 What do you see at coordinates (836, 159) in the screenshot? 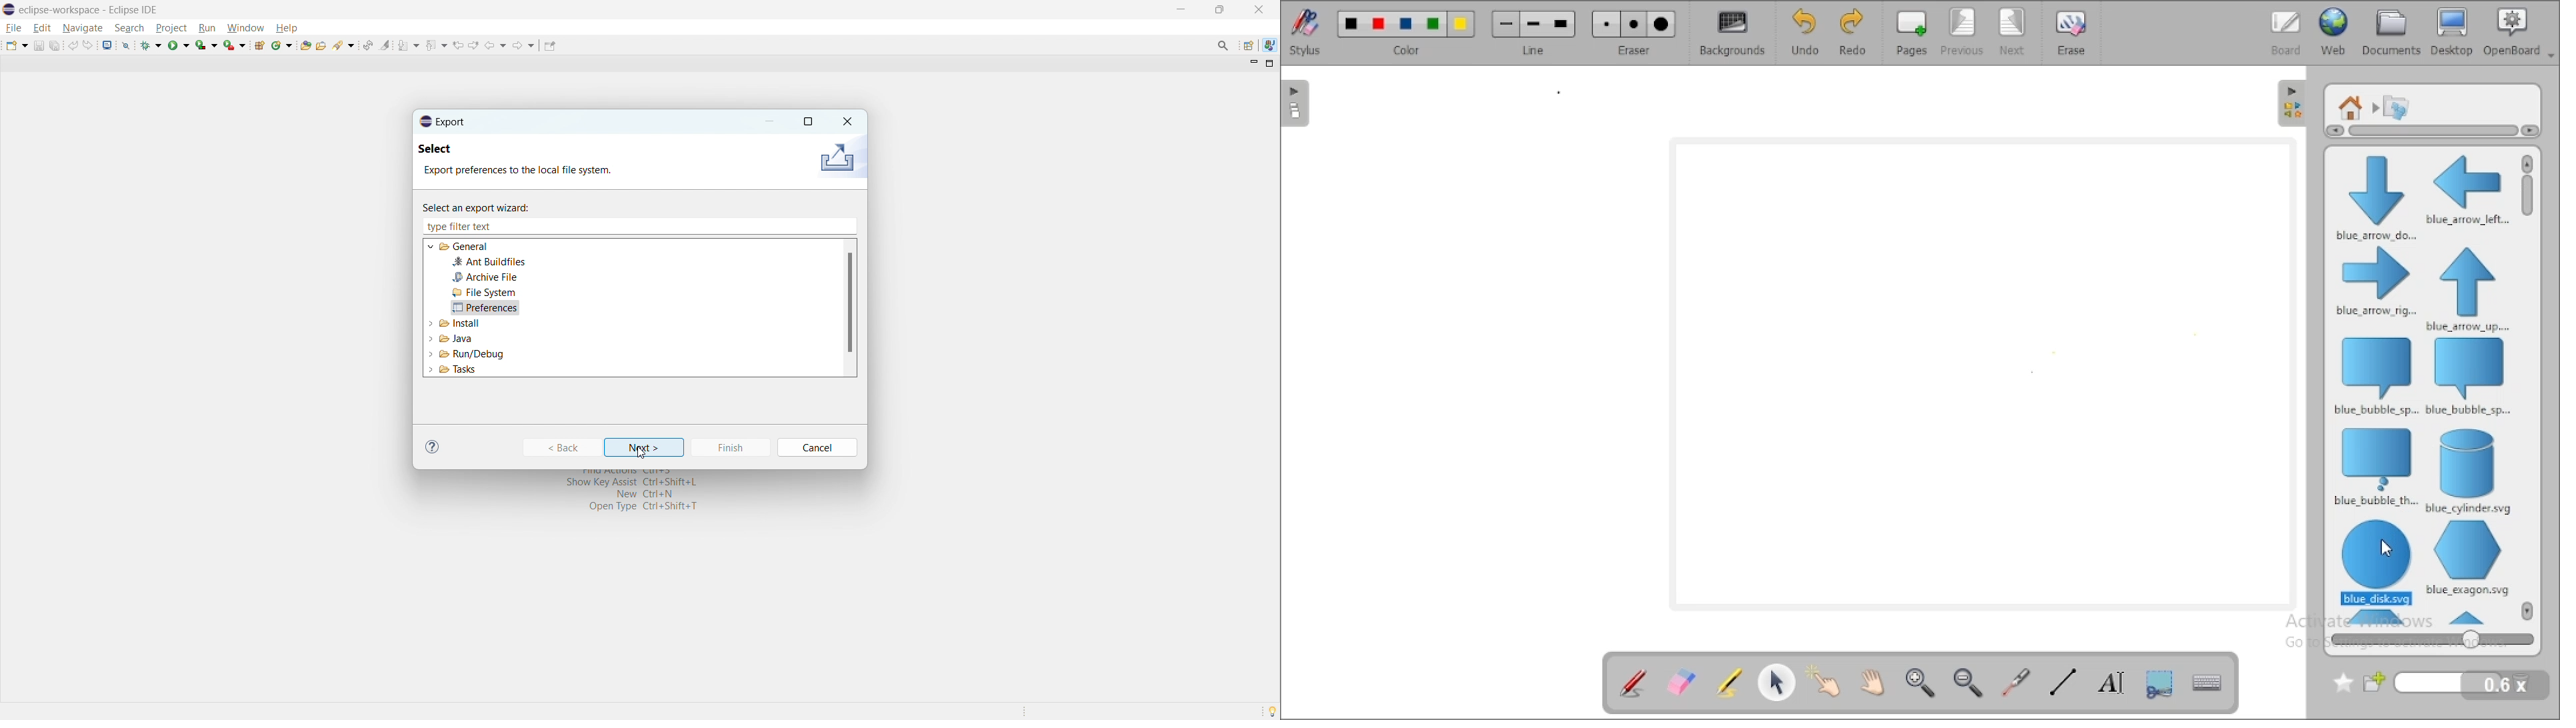
I see `logo` at bounding box center [836, 159].